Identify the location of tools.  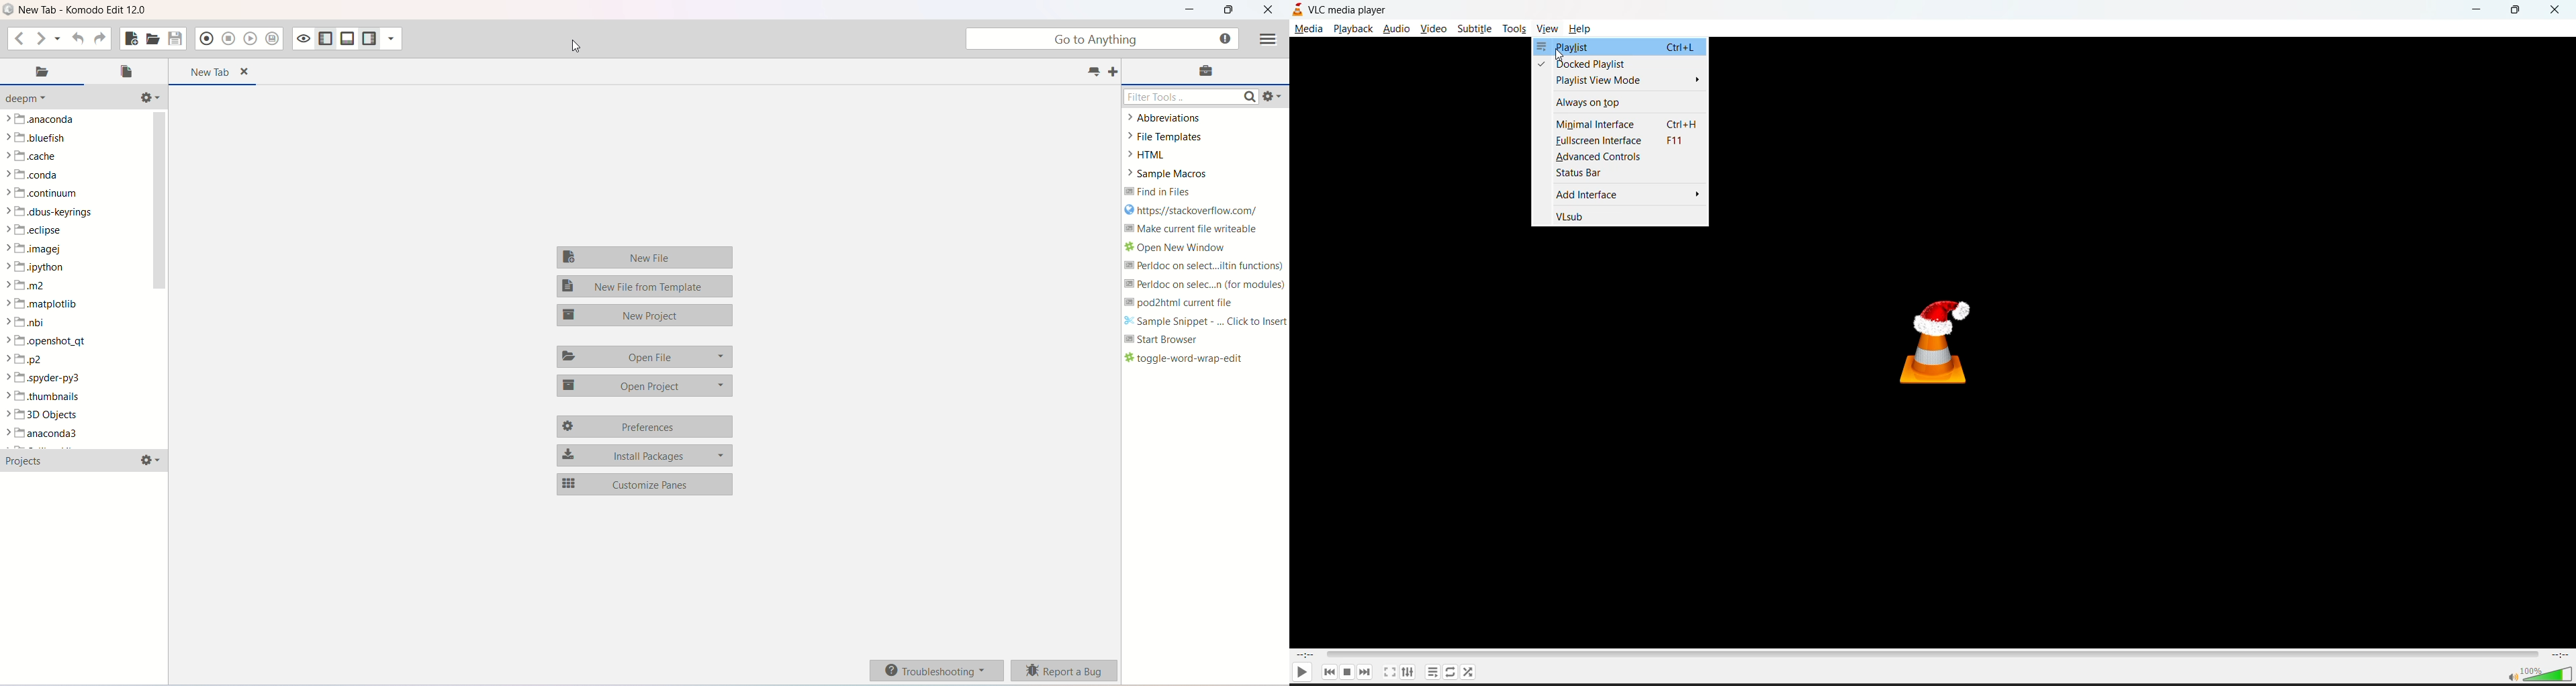
(1515, 29).